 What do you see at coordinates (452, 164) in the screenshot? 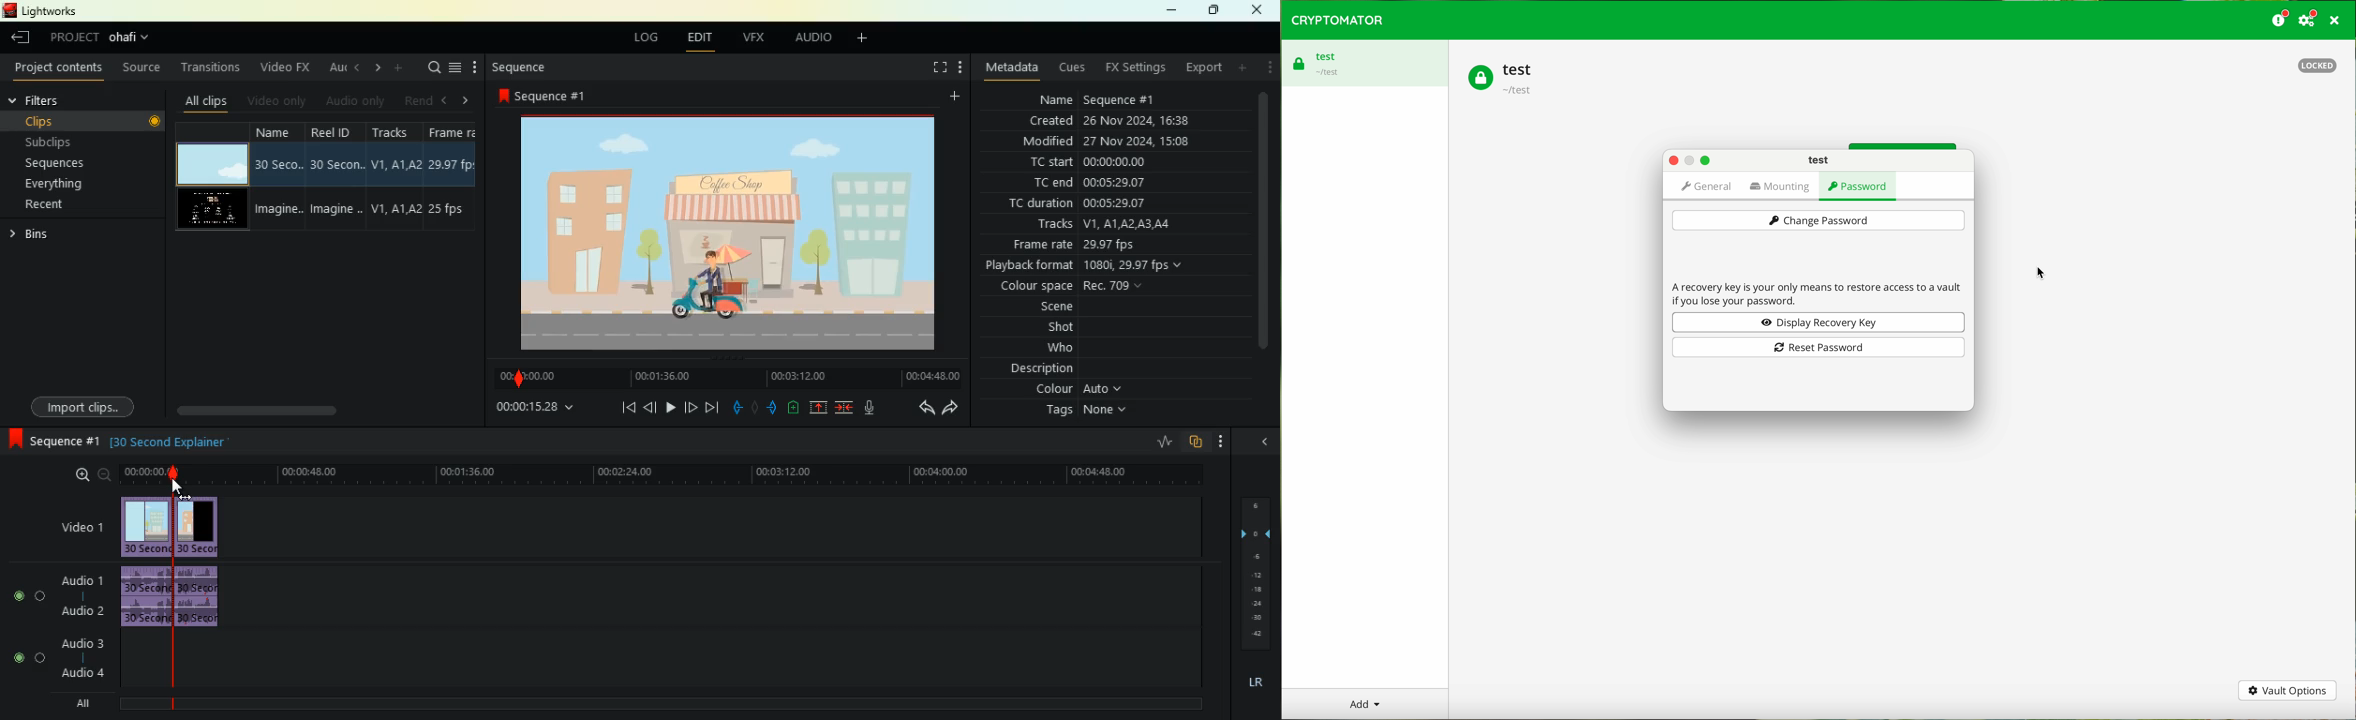
I see `29.97` at bounding box center [452, 164].